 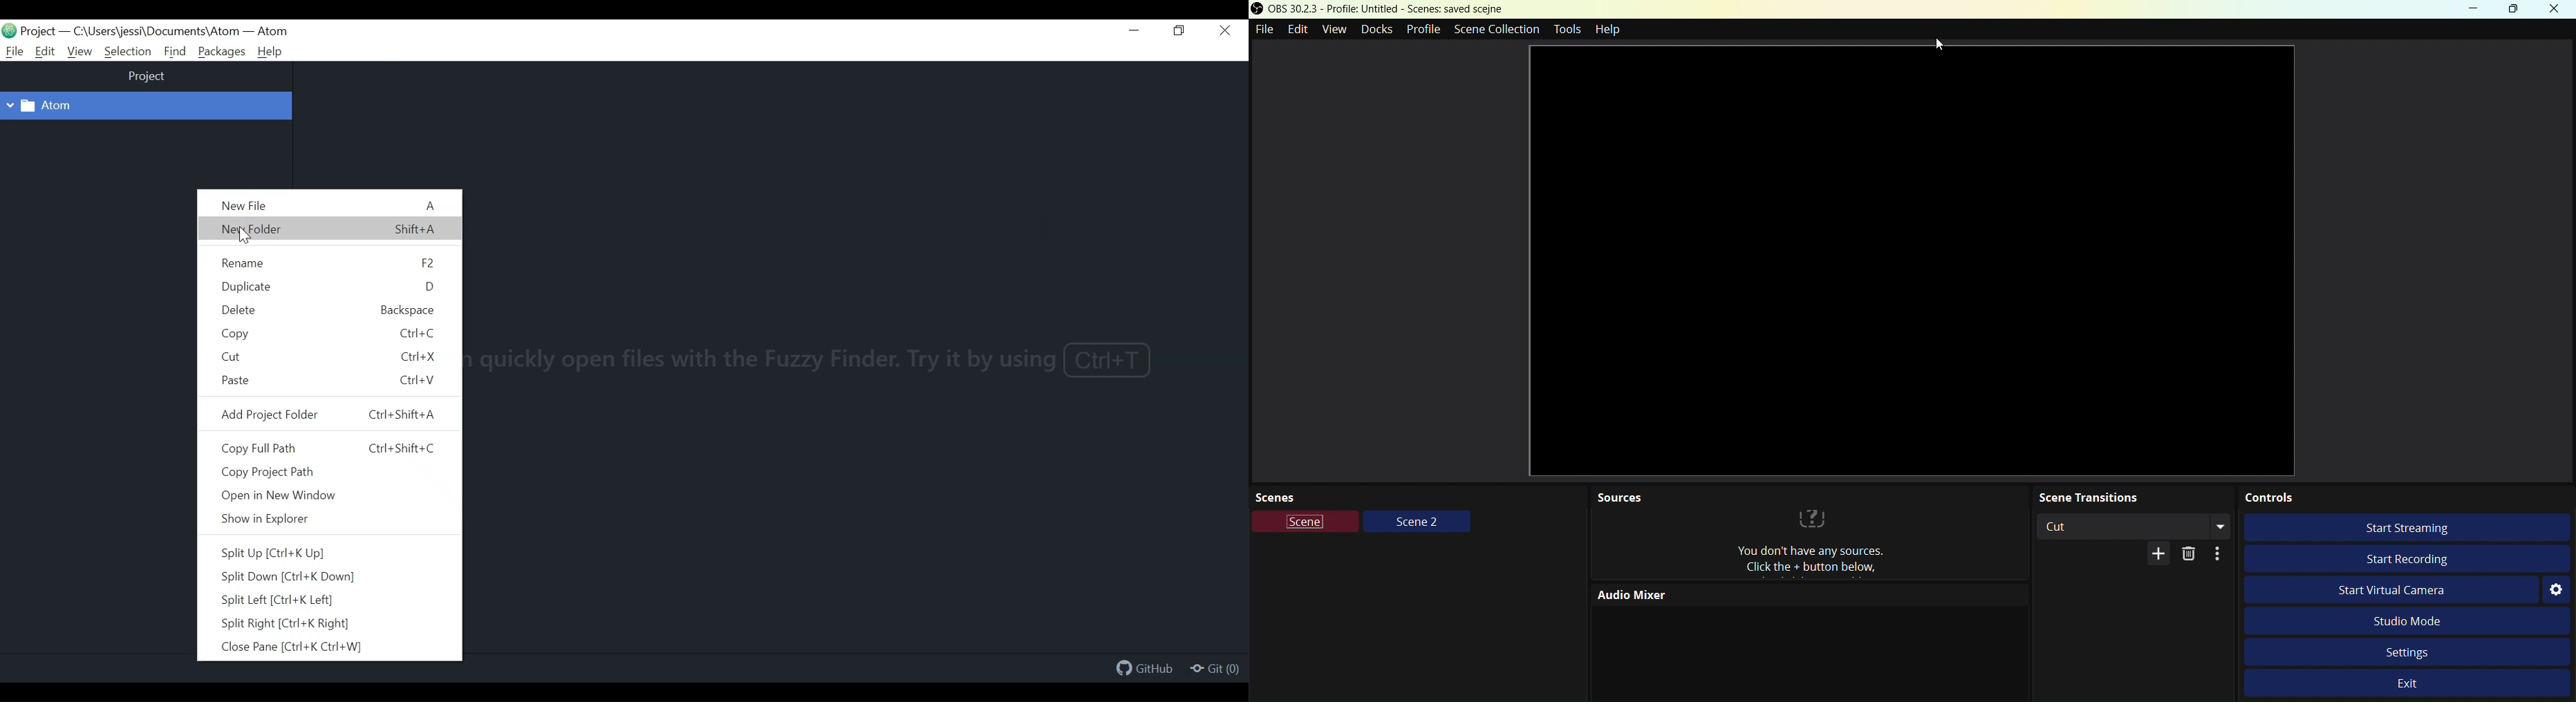 I want to click on Settings, so click(x=2407, y=652).